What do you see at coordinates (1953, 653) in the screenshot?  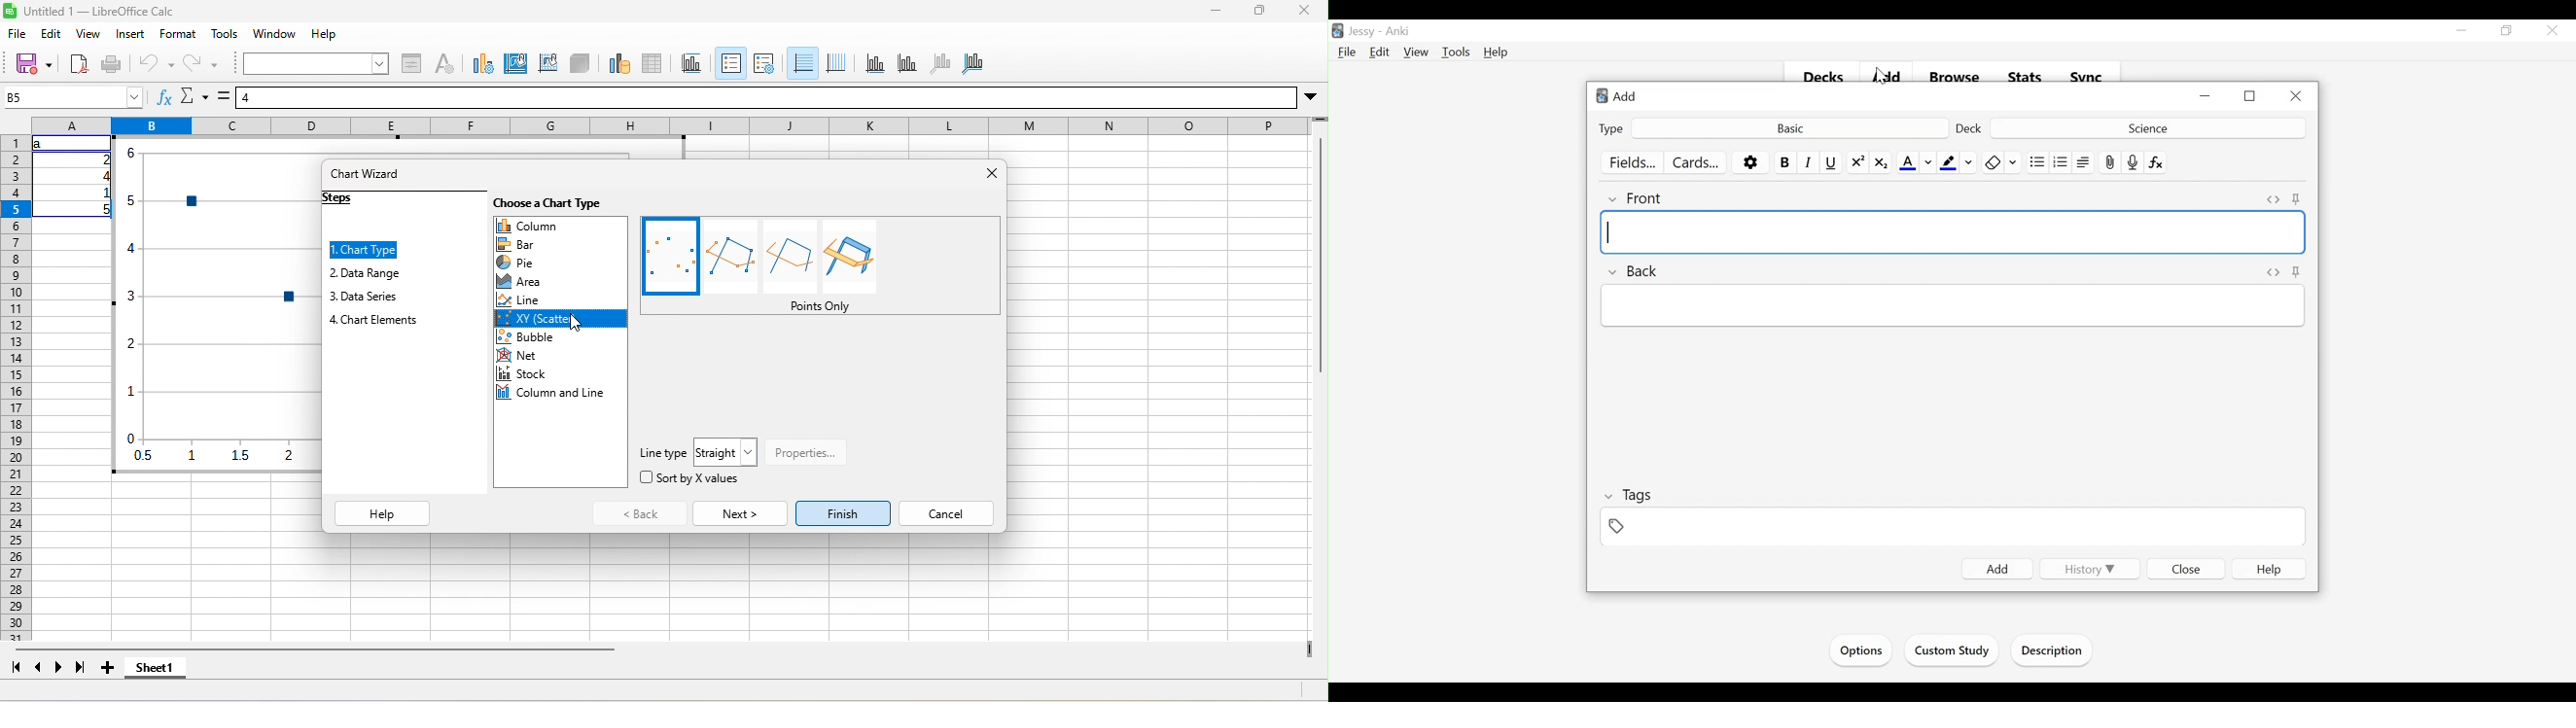 I see `Custom Study` at bounding box center [1953, 653].